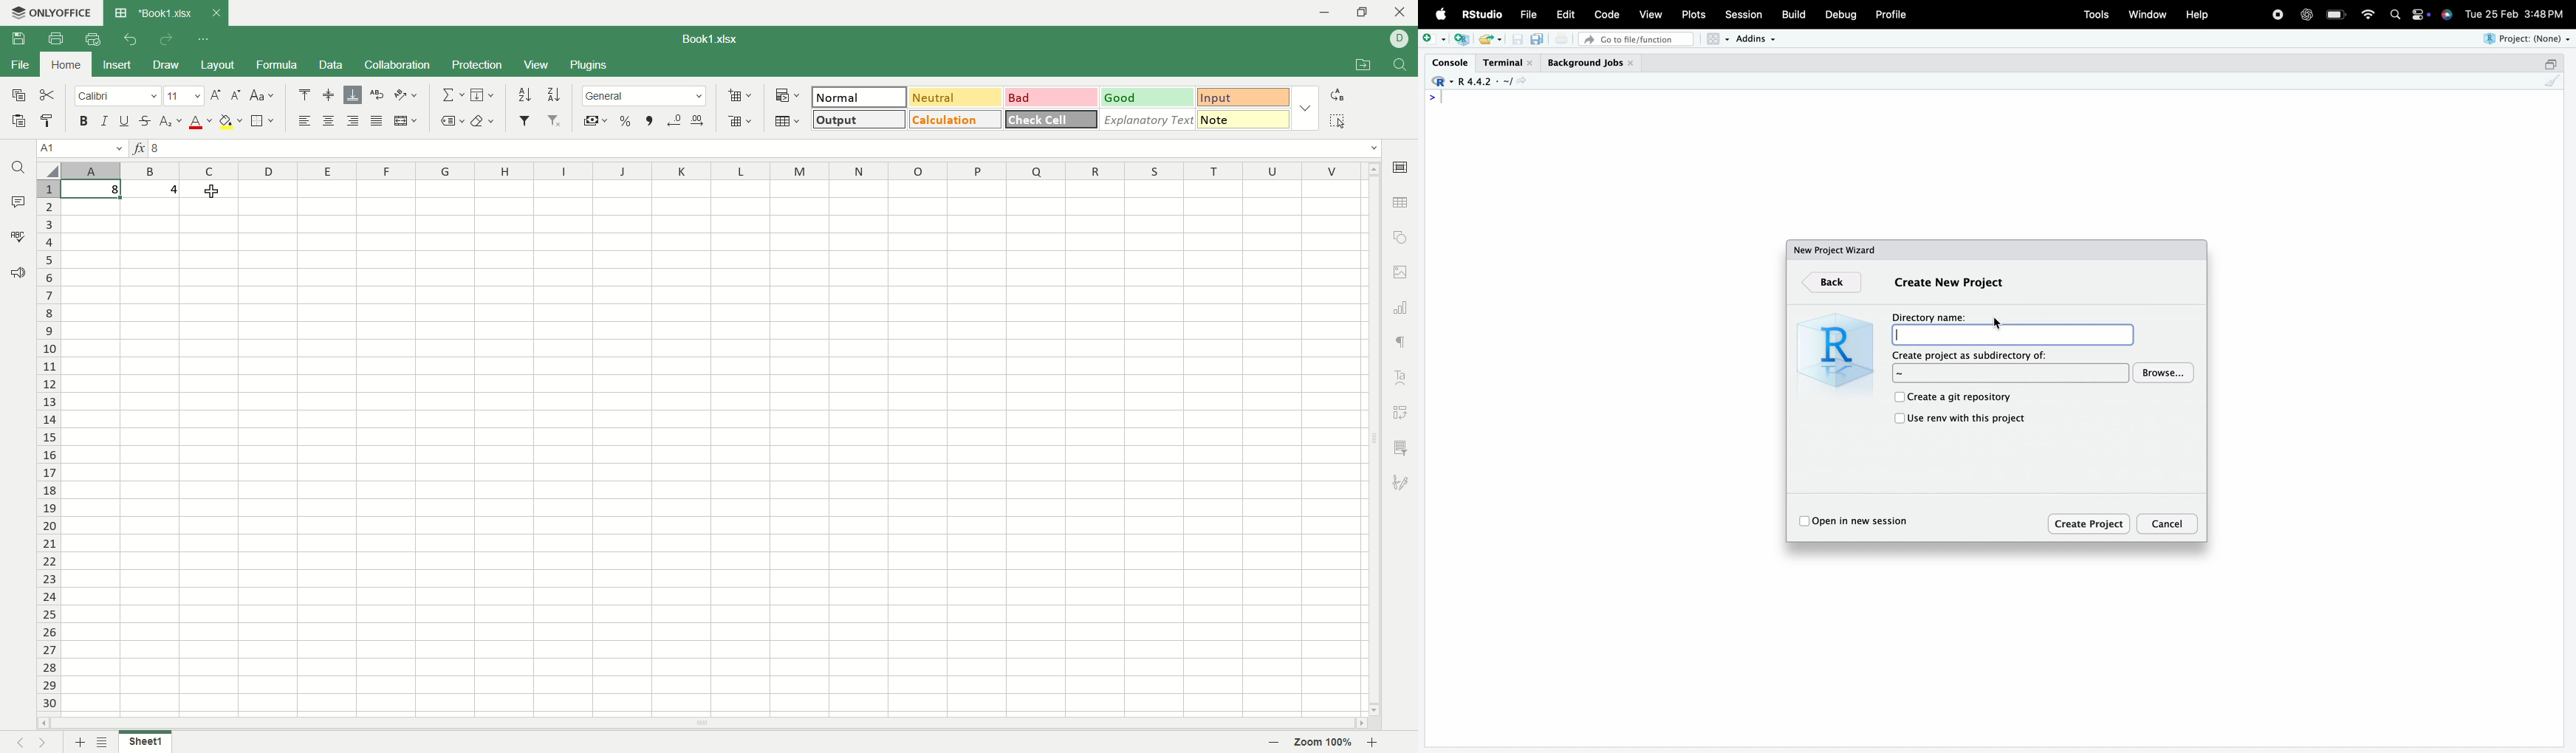 This screenshot has width=2576, height=756. Describe the element at coordinates (236, 95) in the screenshot. I see `decrease font size` at that location.